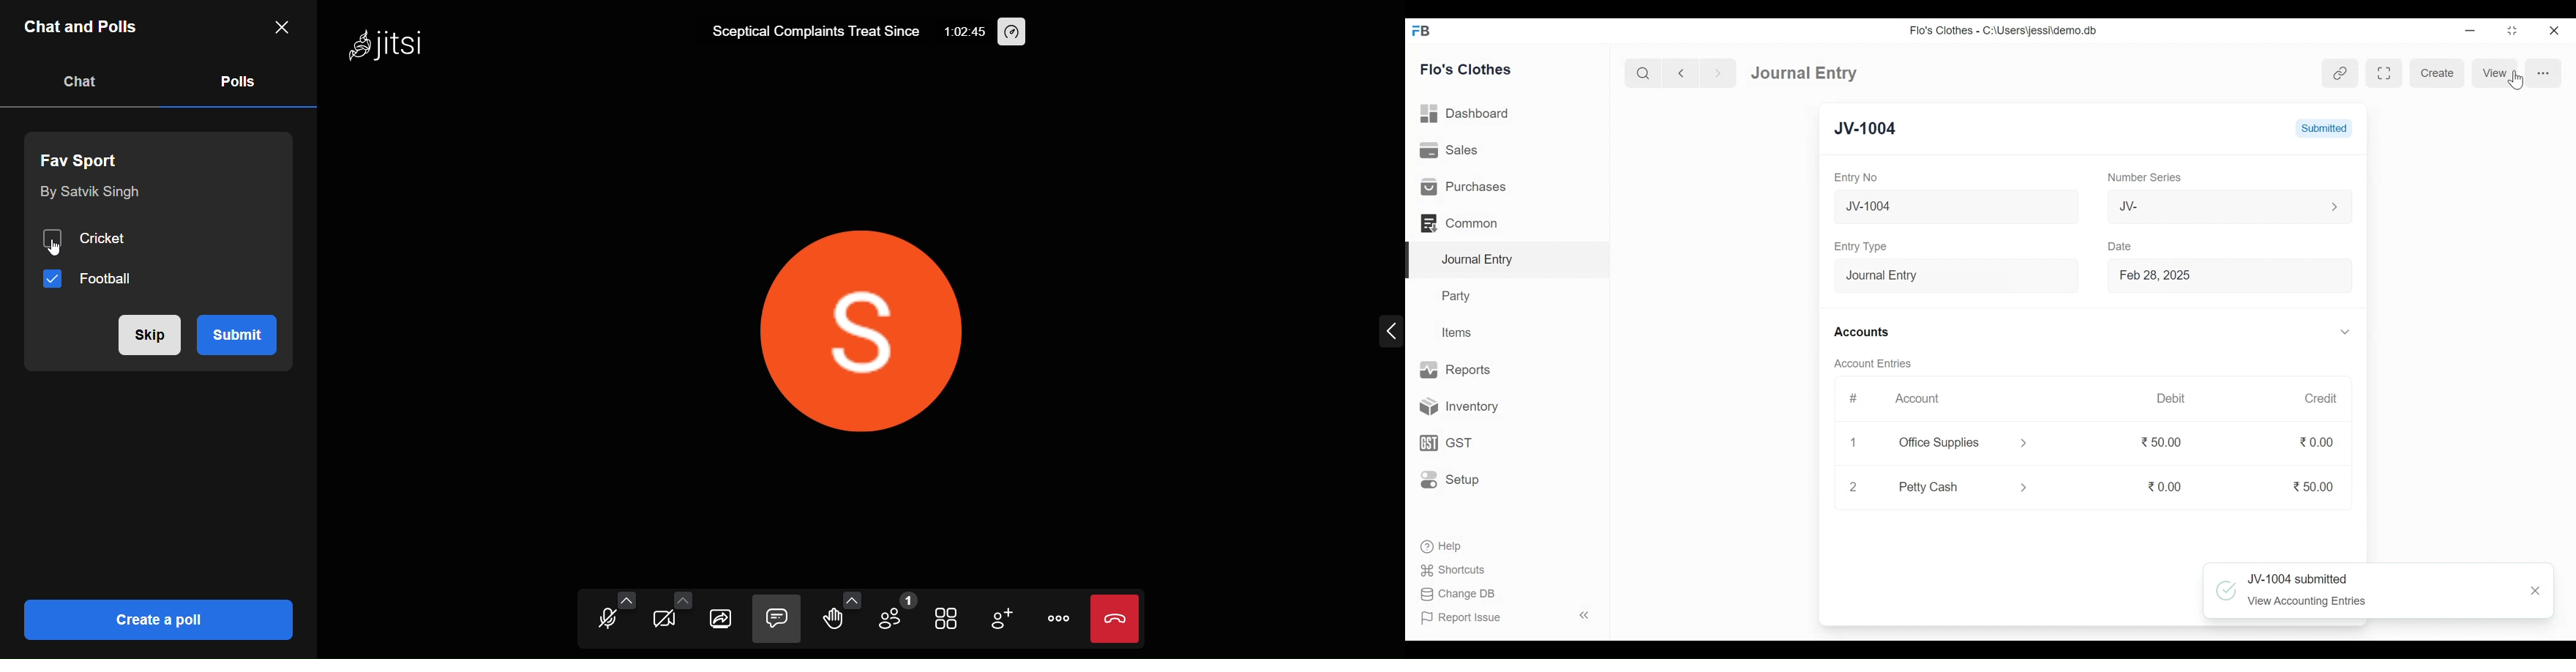 Image resolution: width=2576 pixels, height=672 pixels. I want to click on Date, so click(2119, 247).